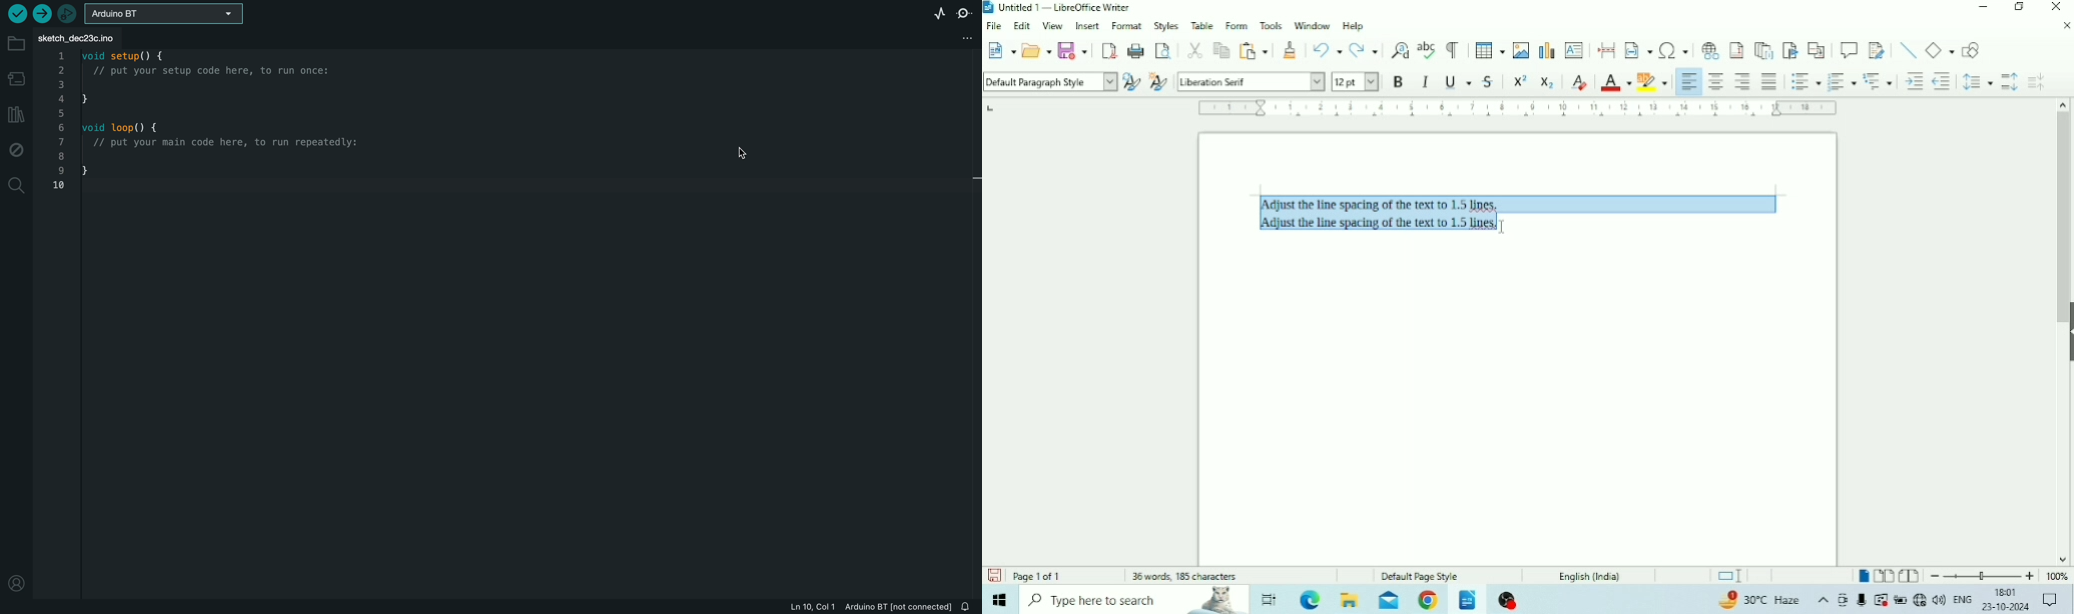 This screenshot has height=616, width=2100. I want to click on Text selected, so click(1519, 214).